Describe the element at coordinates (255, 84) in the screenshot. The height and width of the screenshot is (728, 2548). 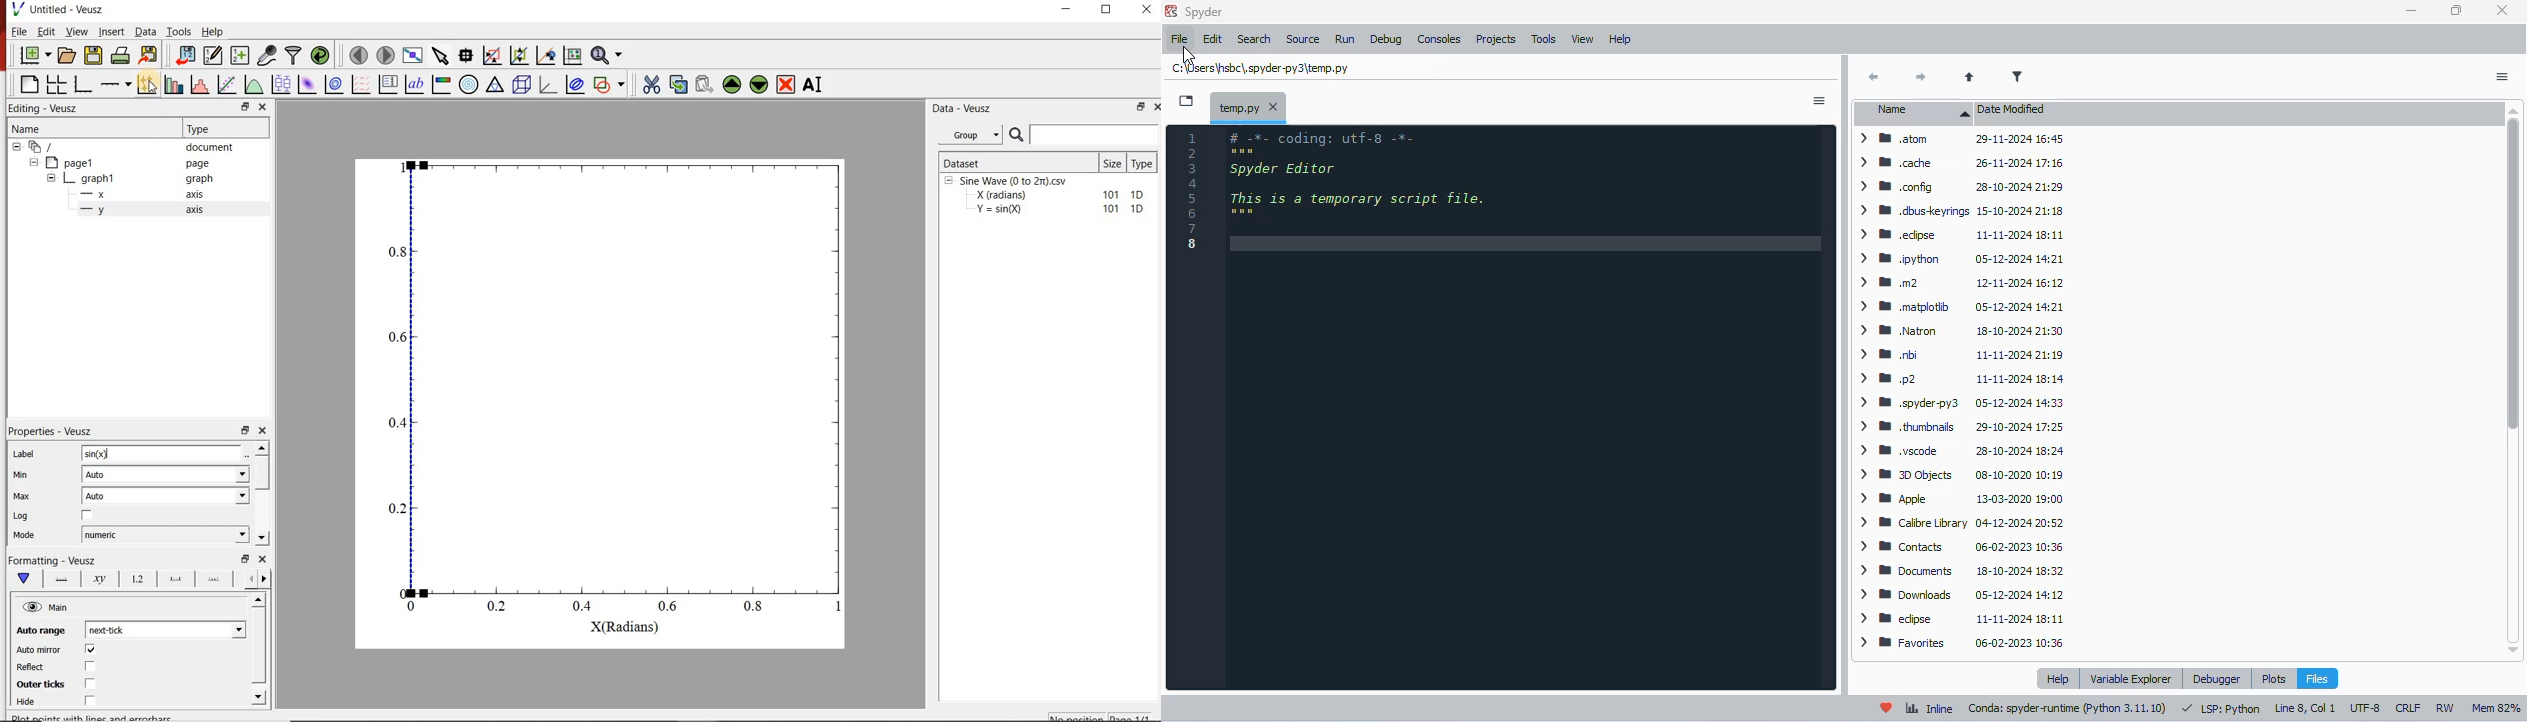
I see `plot a function` at that location.